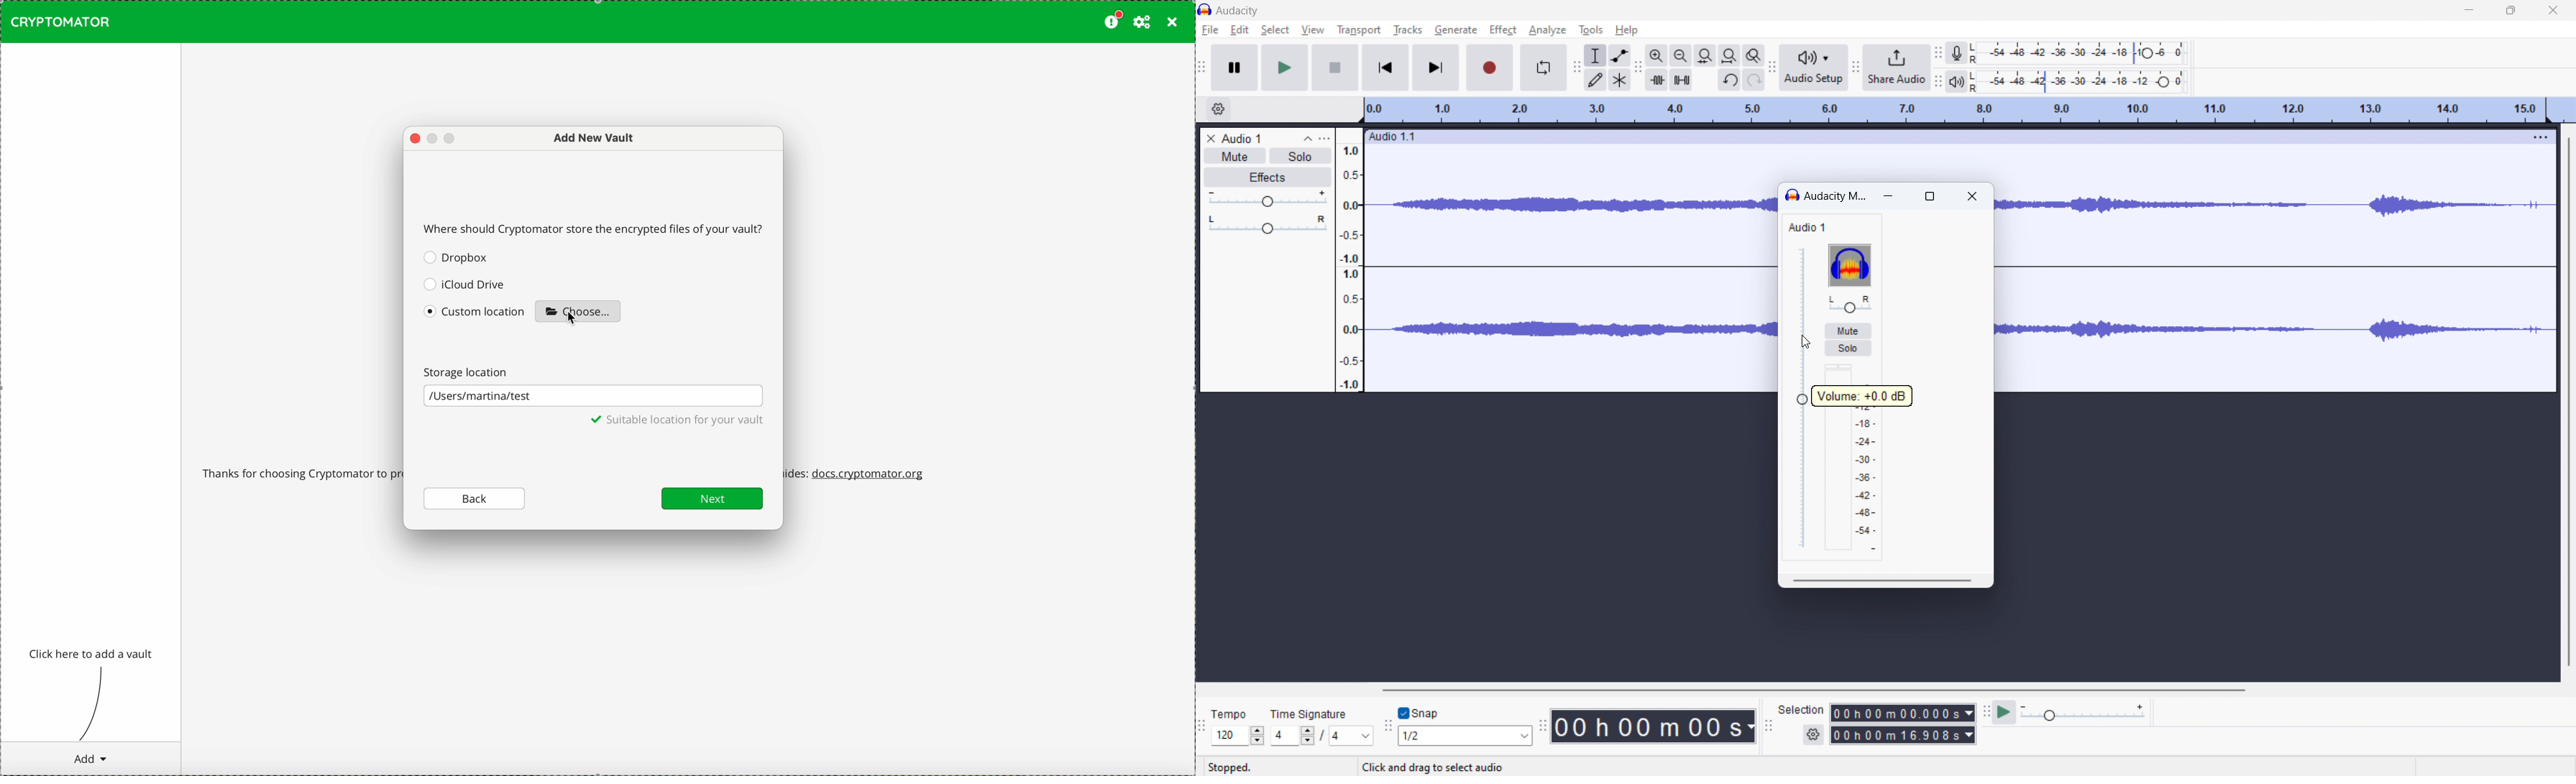  What do you see at coordinates (1301, 156) in the screenshot?
I see `solo` at bounding box center [1301, 156].